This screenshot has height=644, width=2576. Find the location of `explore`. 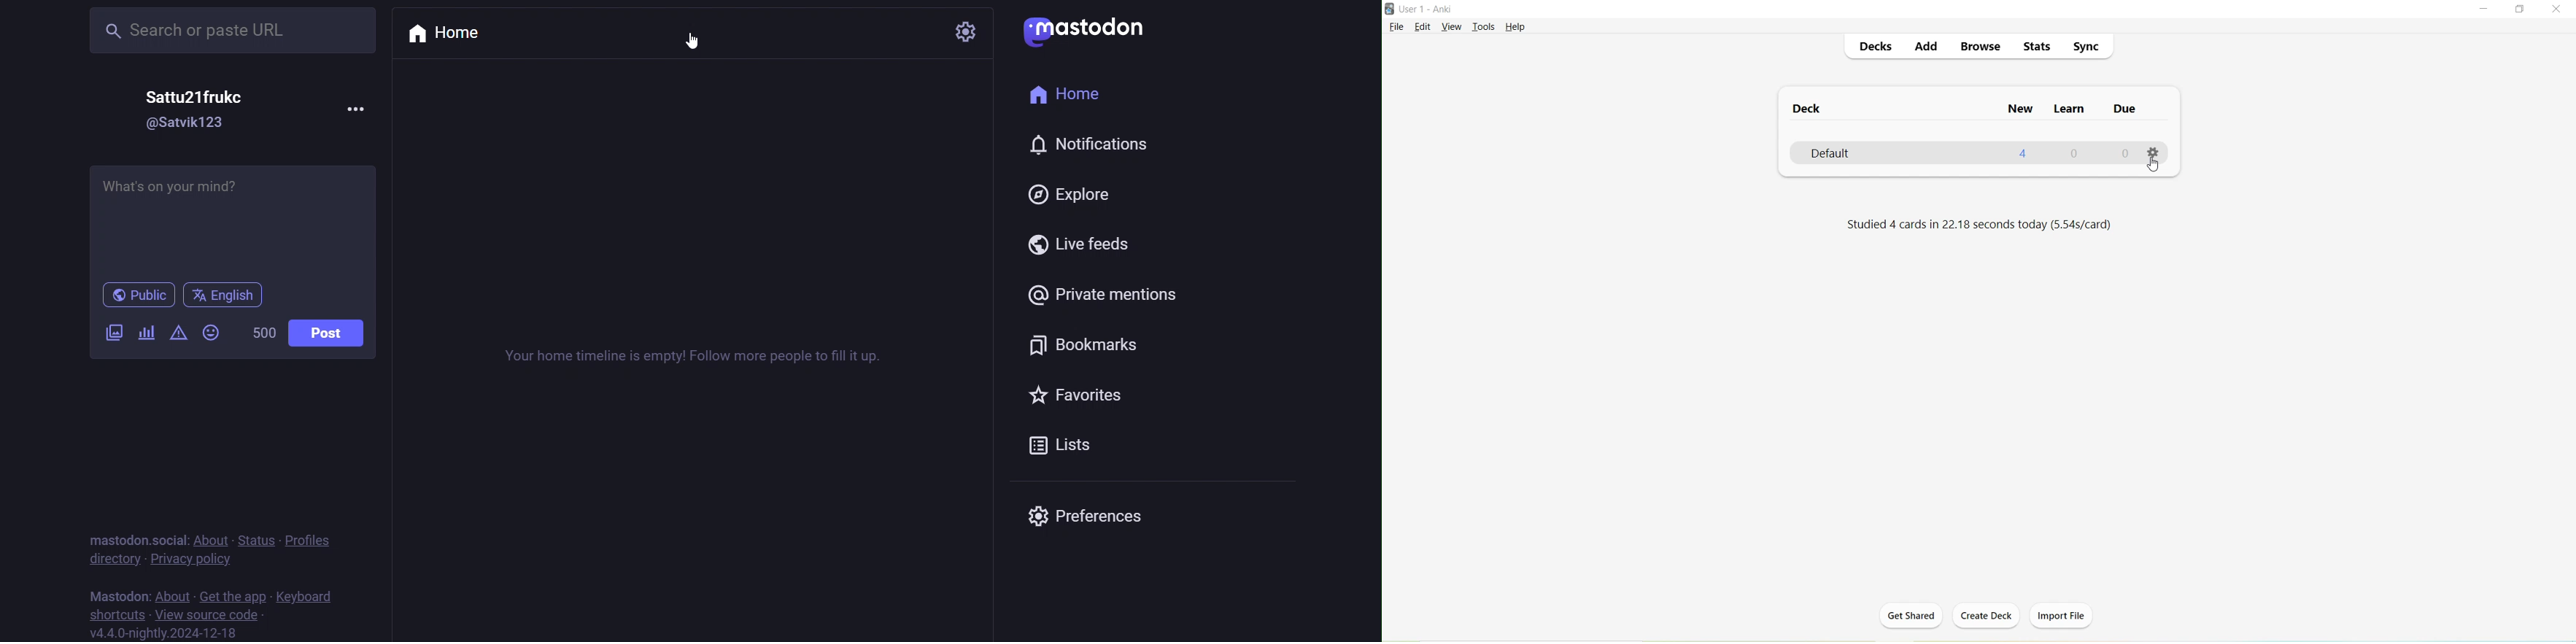

explore is located at coordinates (1072, 193).